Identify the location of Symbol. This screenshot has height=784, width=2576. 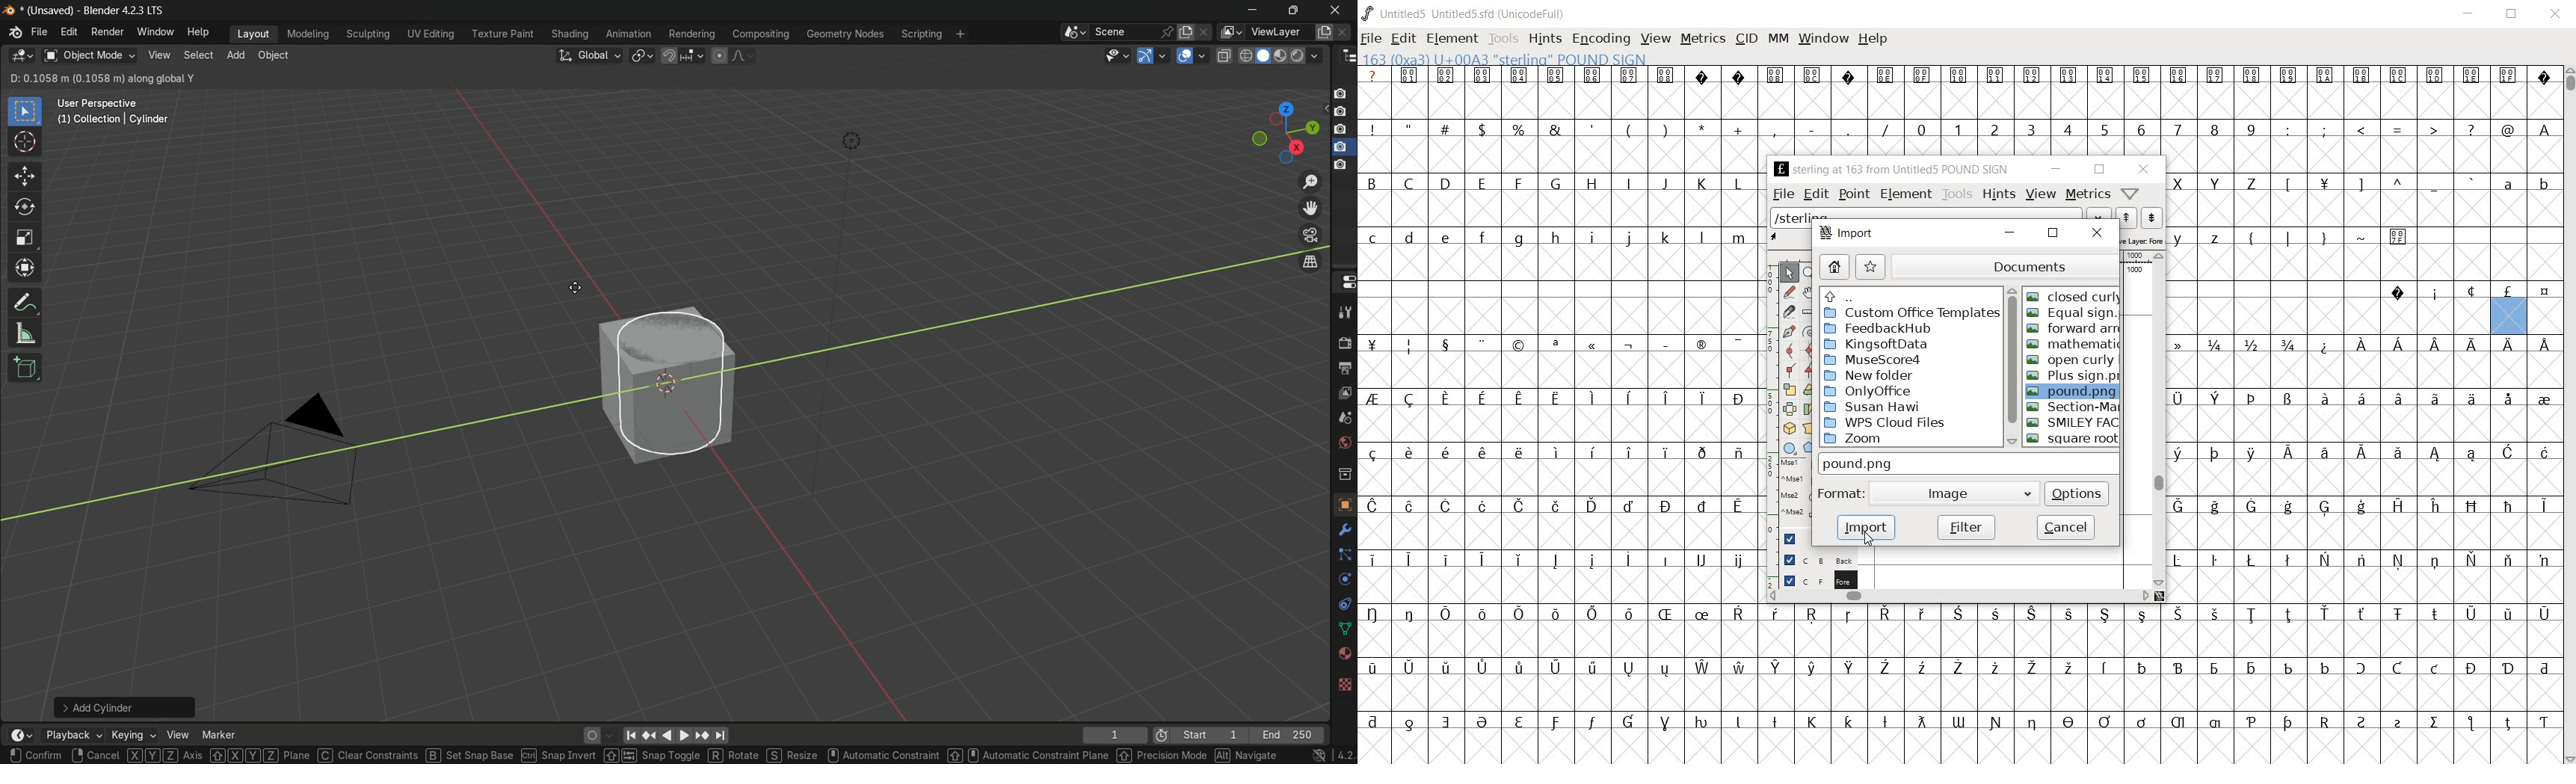
(2398, 348).